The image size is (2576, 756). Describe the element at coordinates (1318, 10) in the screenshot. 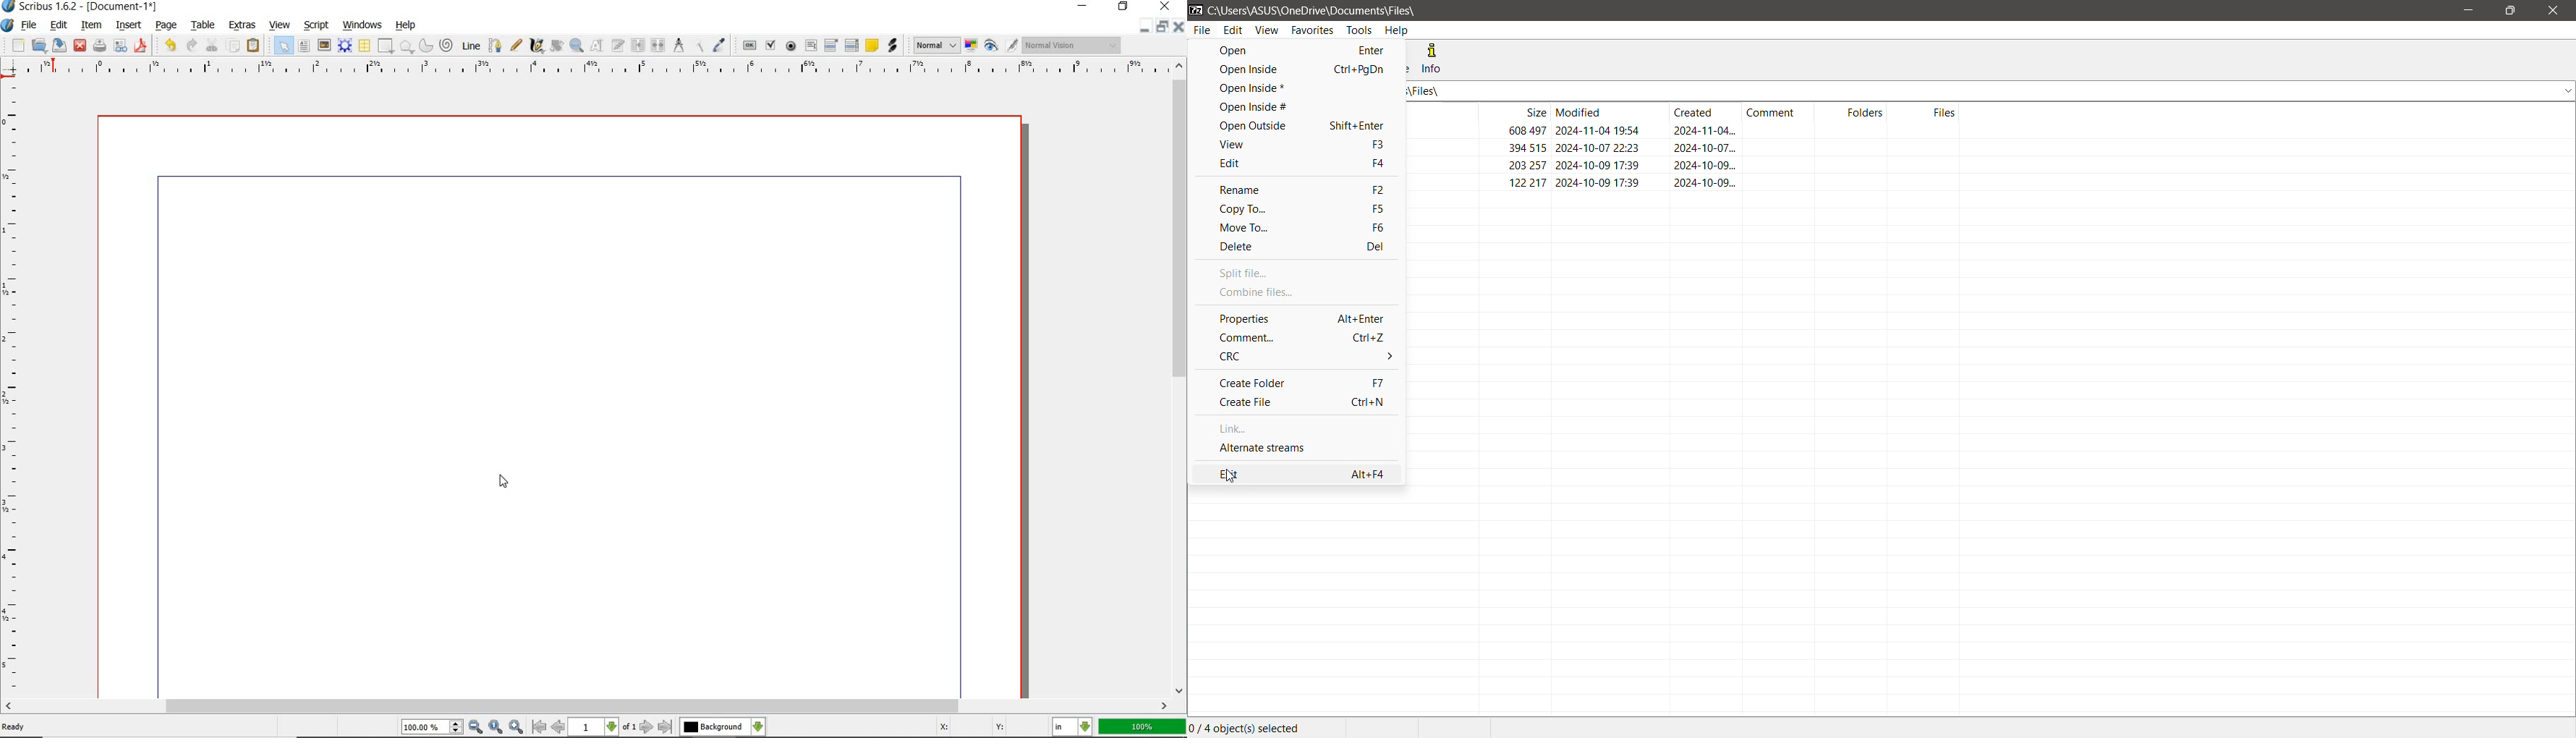

I see `Current Folder Path` at that location.